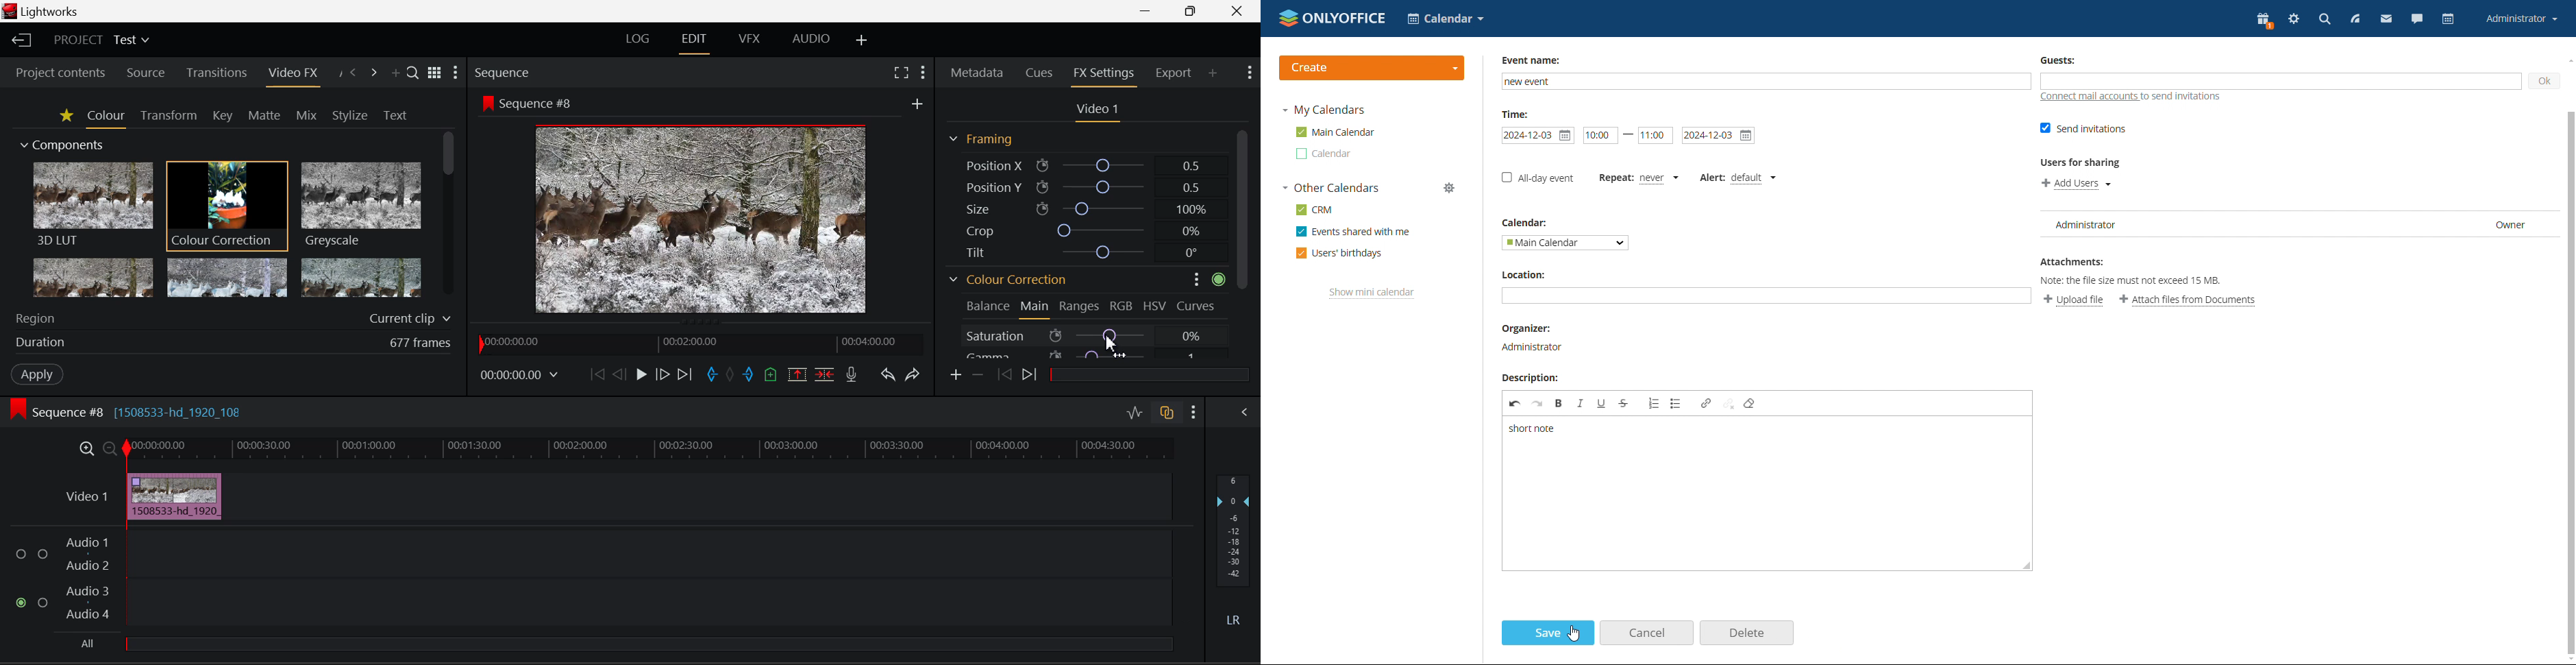 The width and height of the screenshot is (2576, 672). Describe the element at coordinates (434, 71) in the screenshot. I see `Toggle between title and list view` at that location.